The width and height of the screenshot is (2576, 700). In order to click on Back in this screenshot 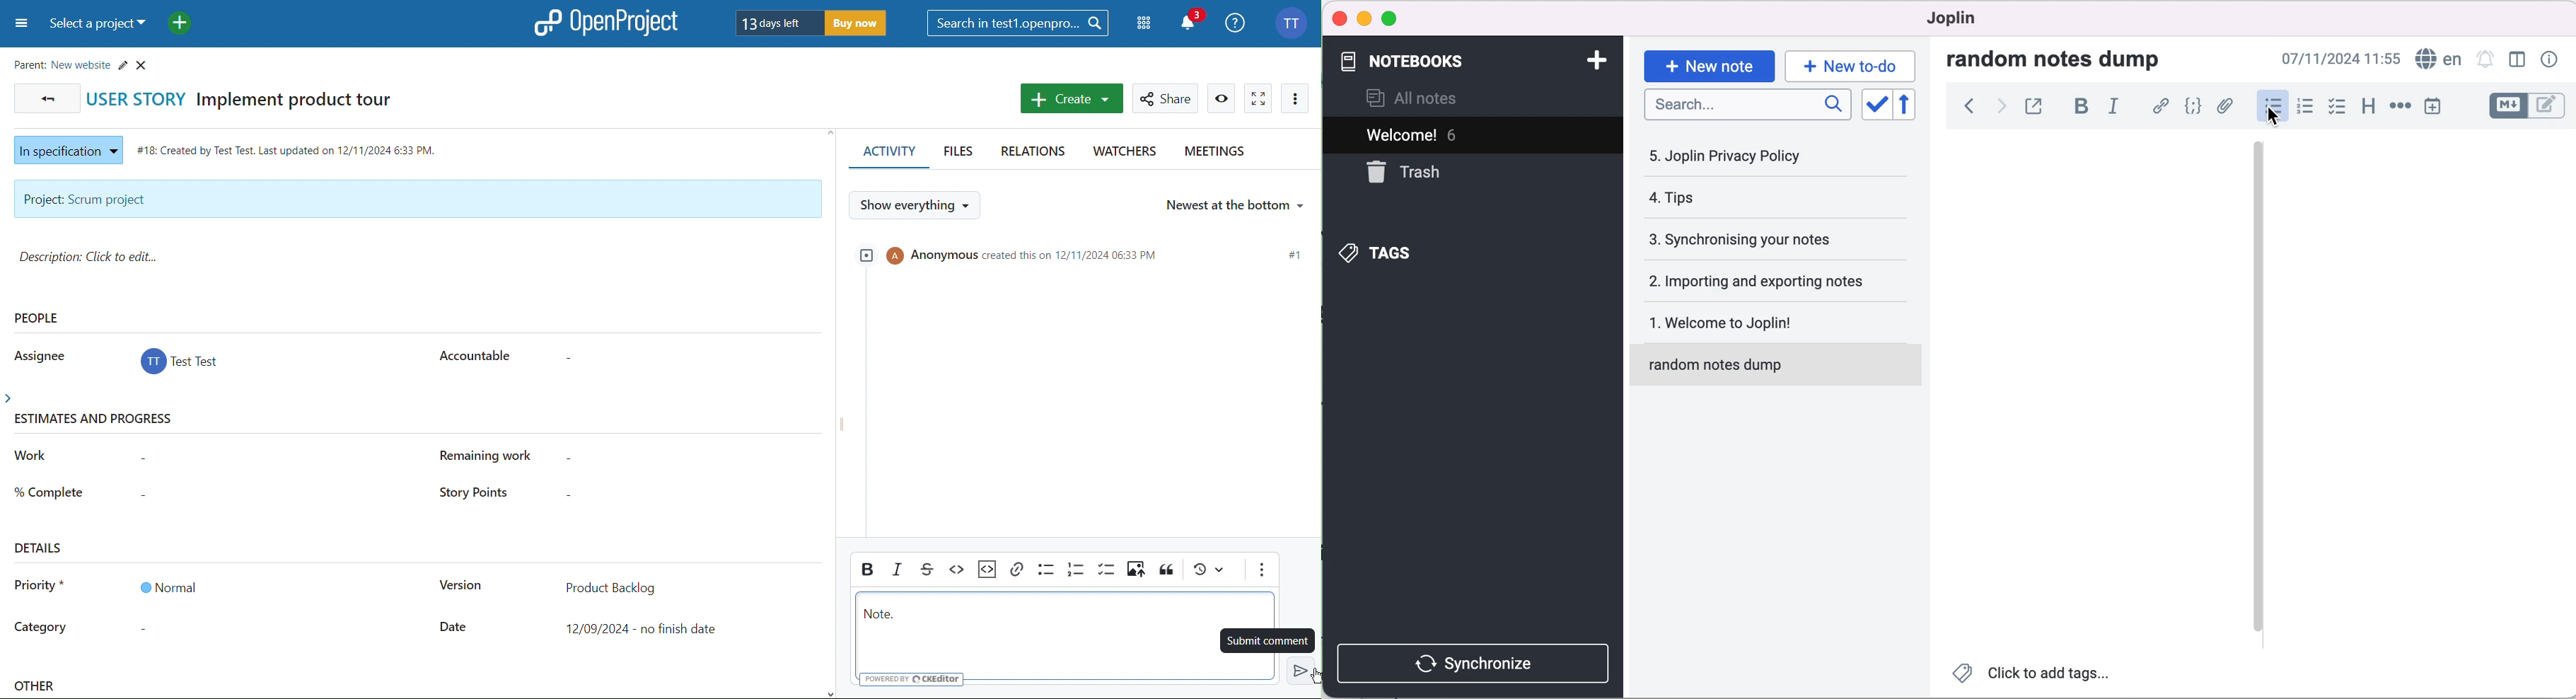, I will do `click(45, 98)`.